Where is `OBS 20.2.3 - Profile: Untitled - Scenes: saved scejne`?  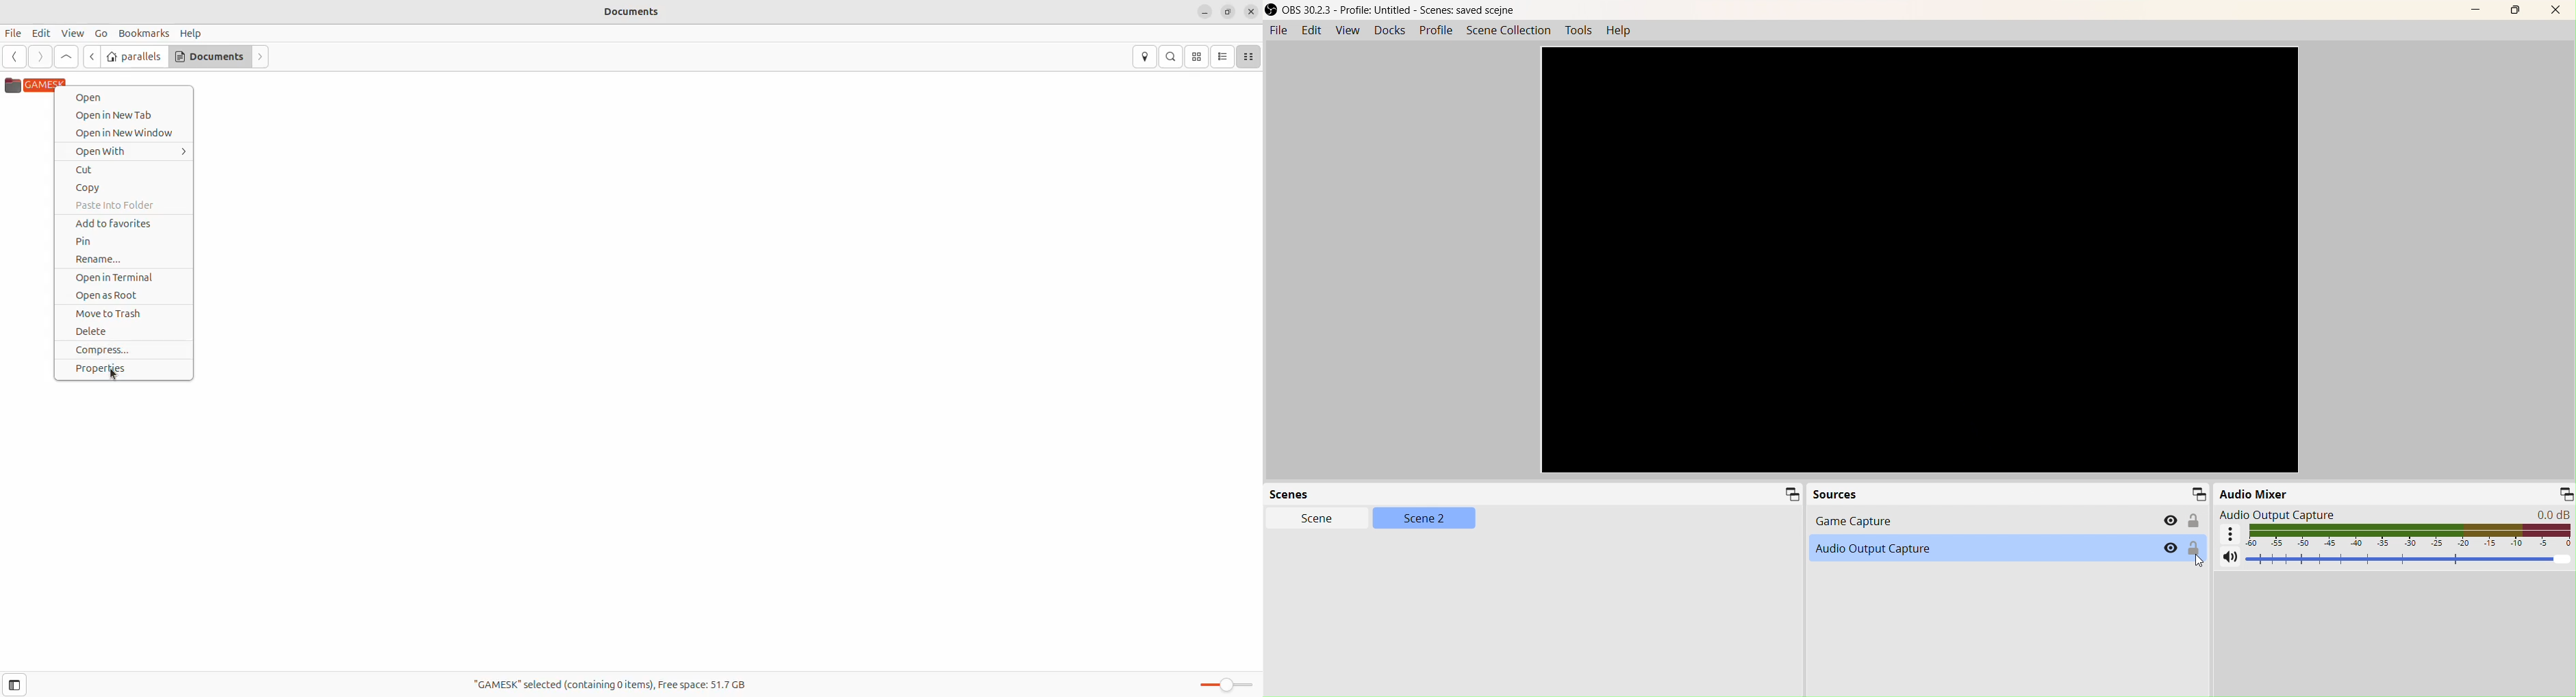
OBS 20.2.3 - Profile: Untitled - Scenes: saved scejne is located at coordinates (1393, 8).